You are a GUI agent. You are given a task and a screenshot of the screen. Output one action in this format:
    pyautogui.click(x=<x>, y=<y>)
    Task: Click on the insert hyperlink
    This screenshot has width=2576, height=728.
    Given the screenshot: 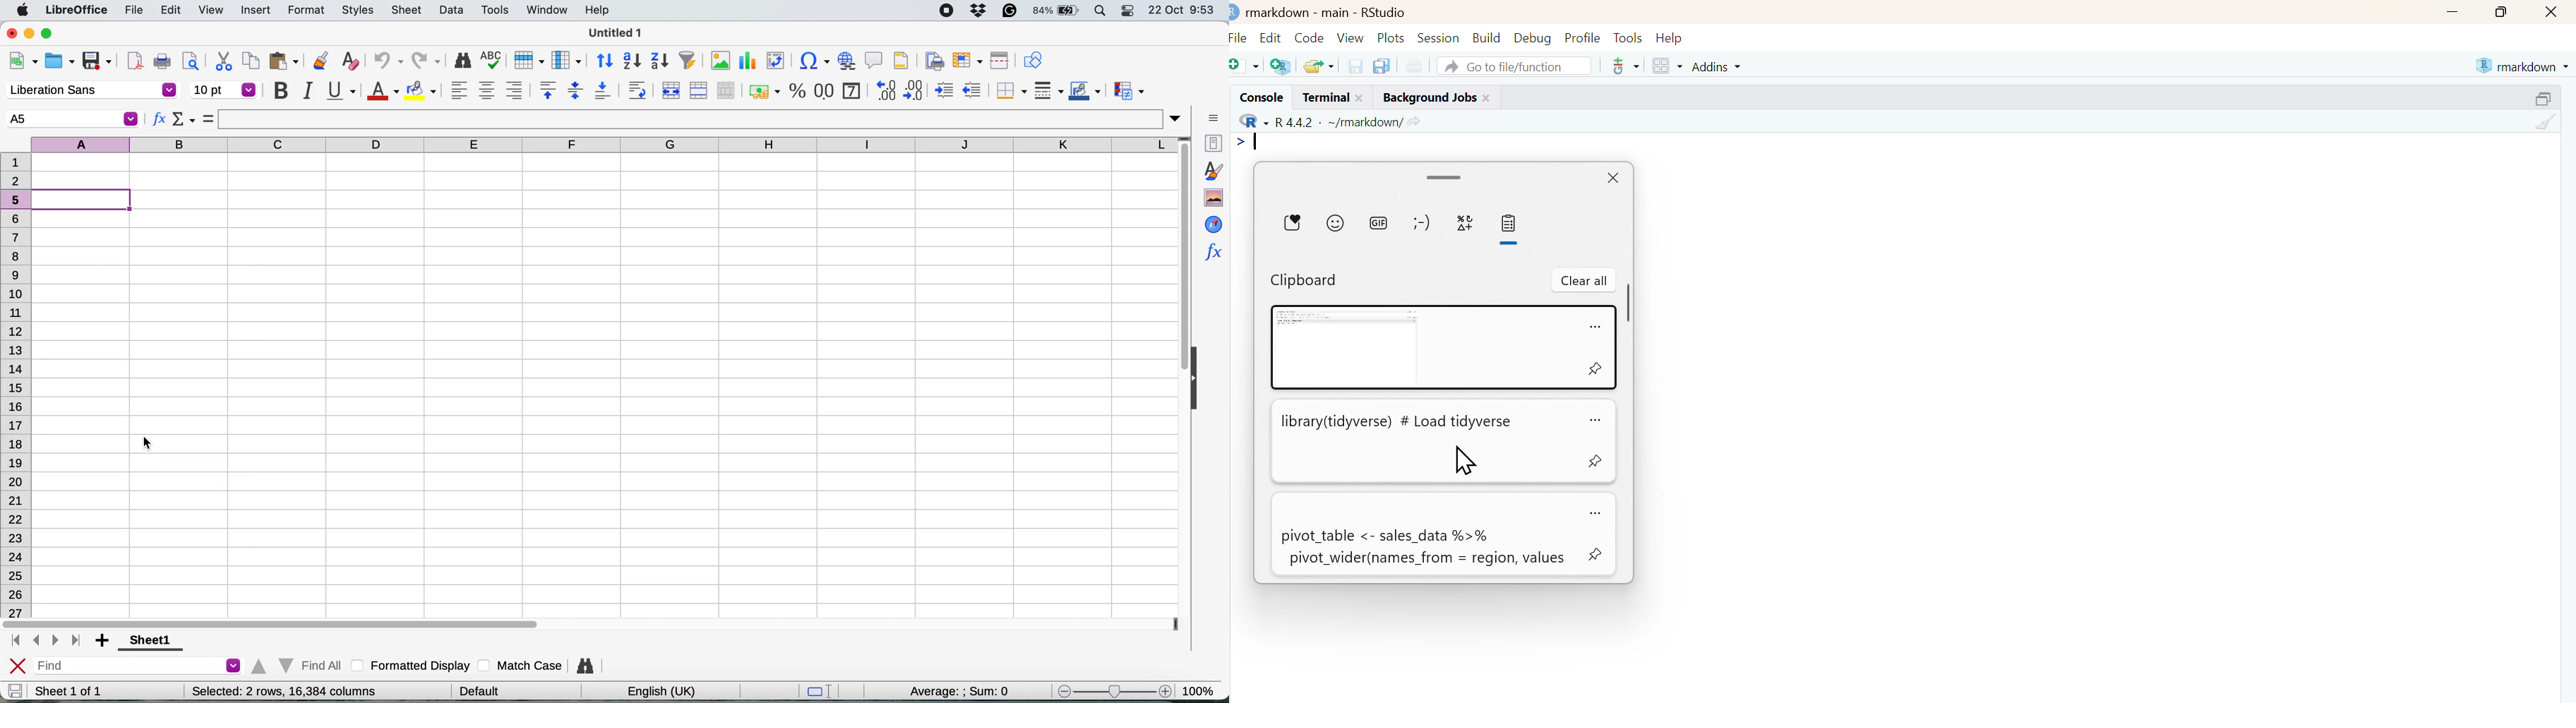 What is the action you would take?
    pyautogui.click(x=810, y=62)
    